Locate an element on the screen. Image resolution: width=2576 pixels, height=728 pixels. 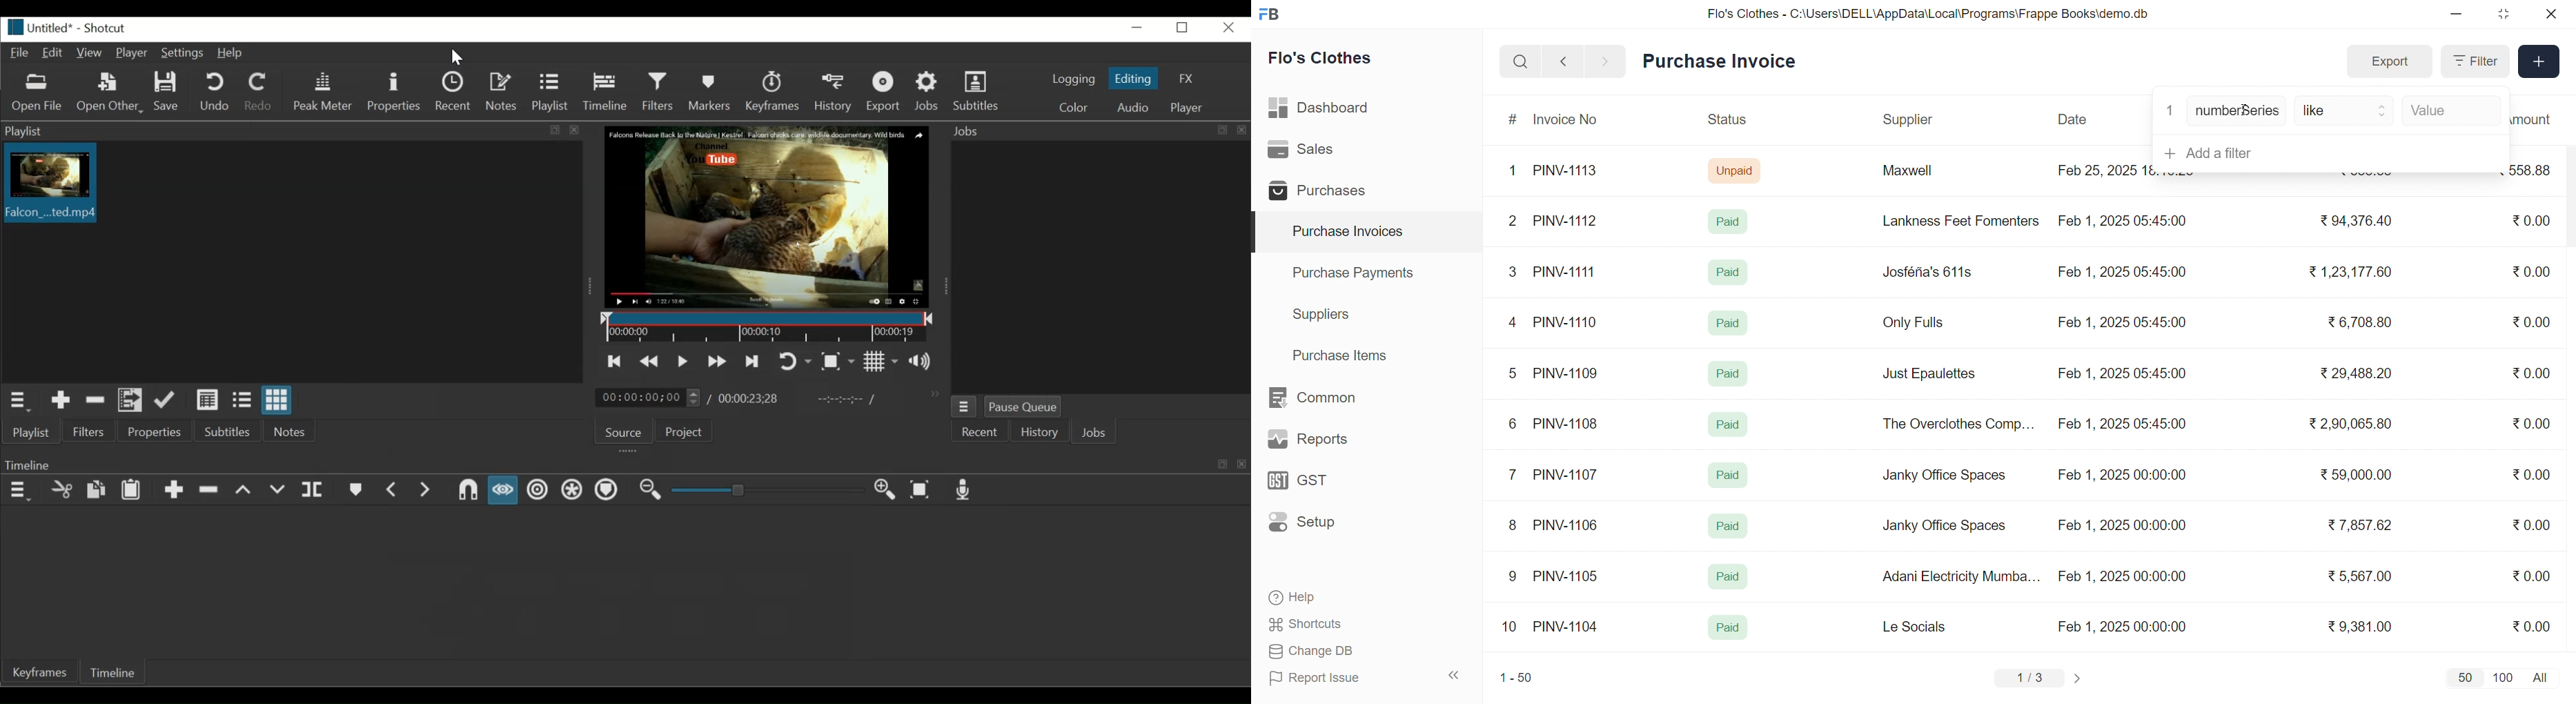
100 is located at coordinates (2501, 676).